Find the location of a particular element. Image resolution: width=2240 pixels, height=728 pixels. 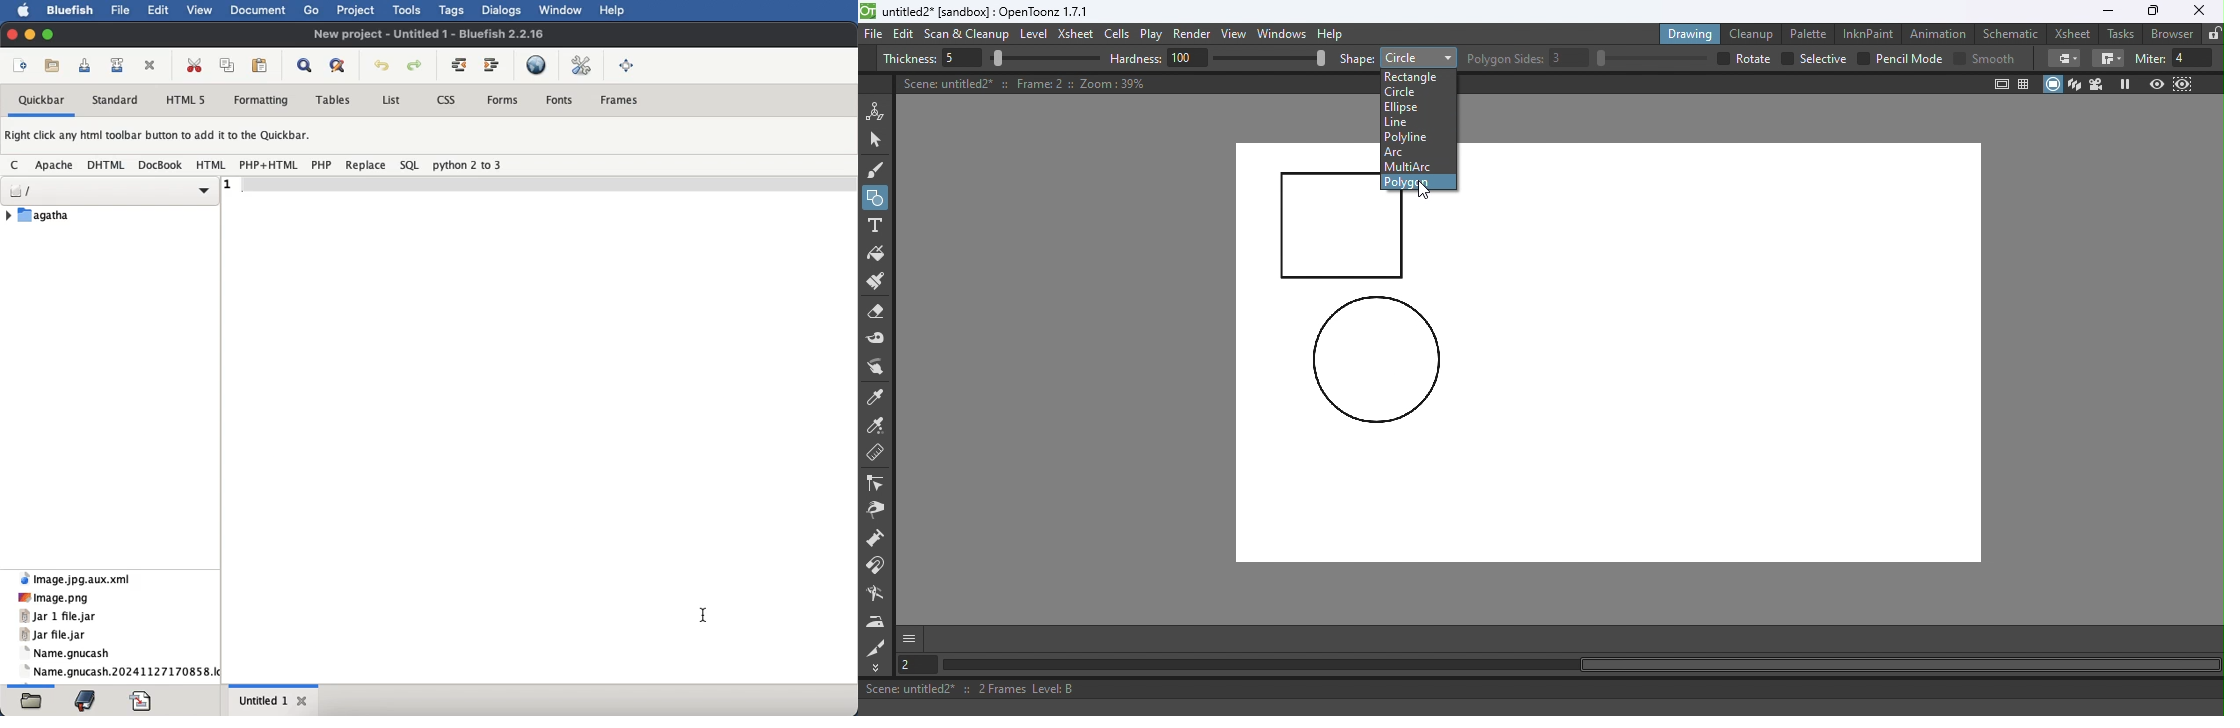

formatting is located at coordinates (262, 101).